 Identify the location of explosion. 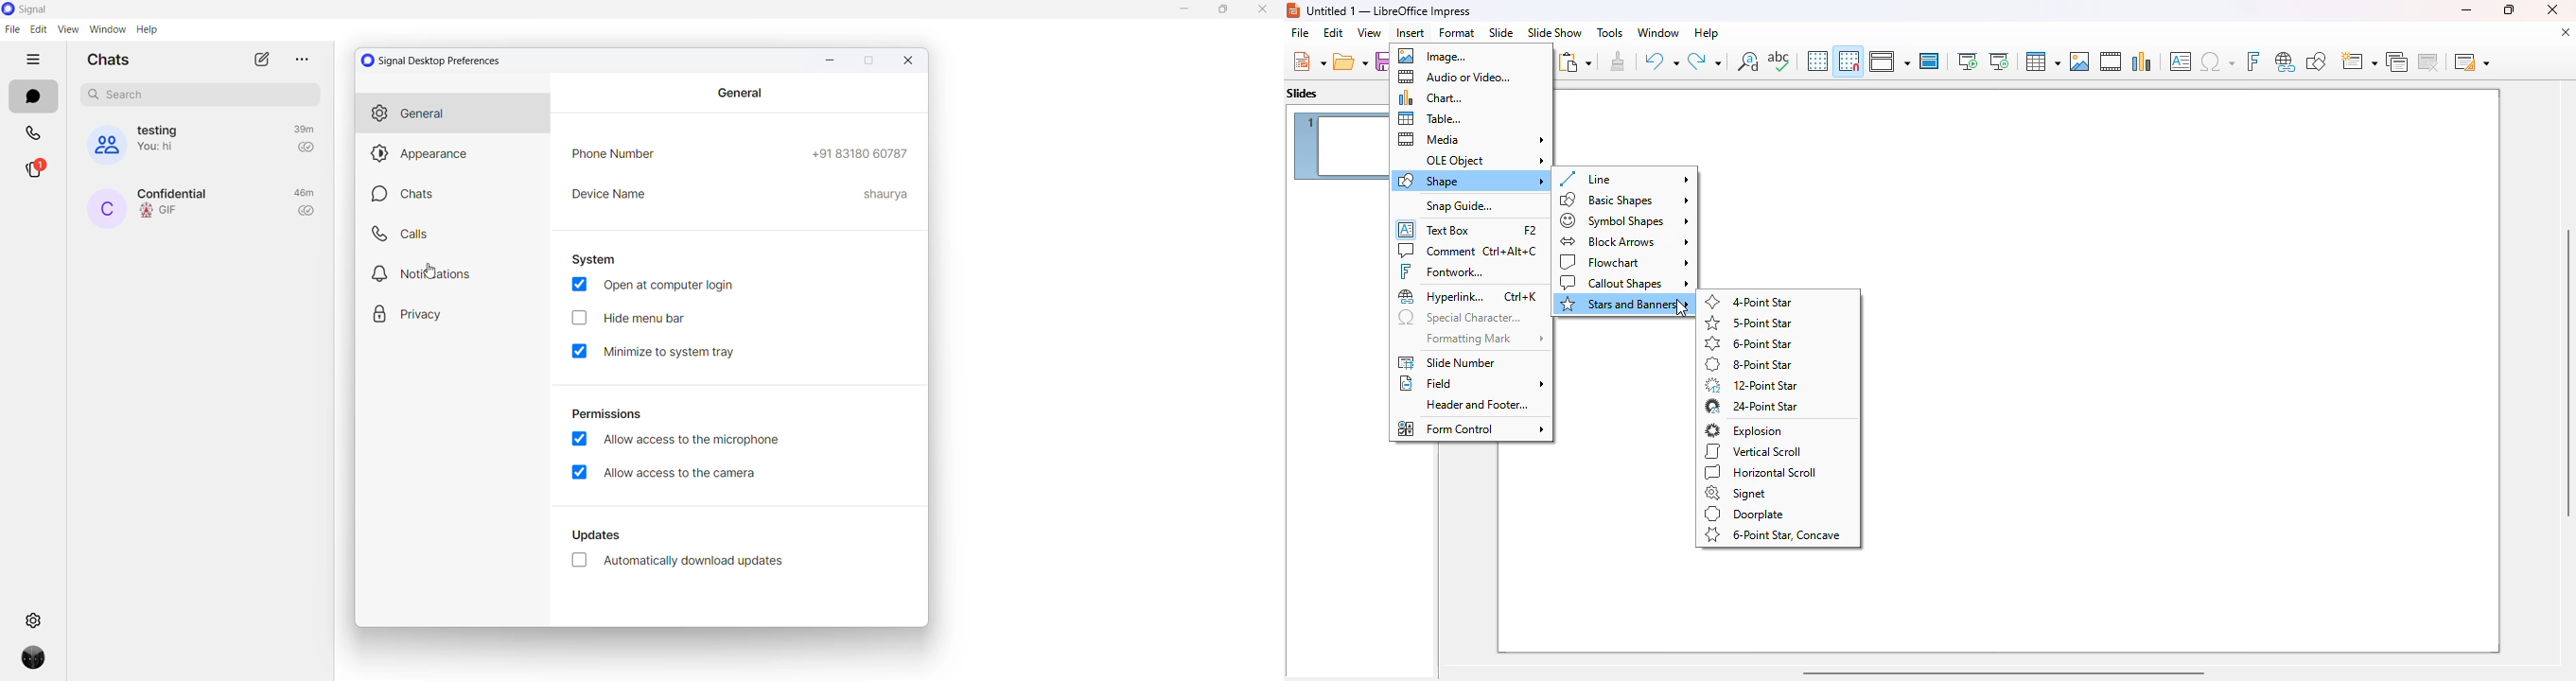
(1744, 430).